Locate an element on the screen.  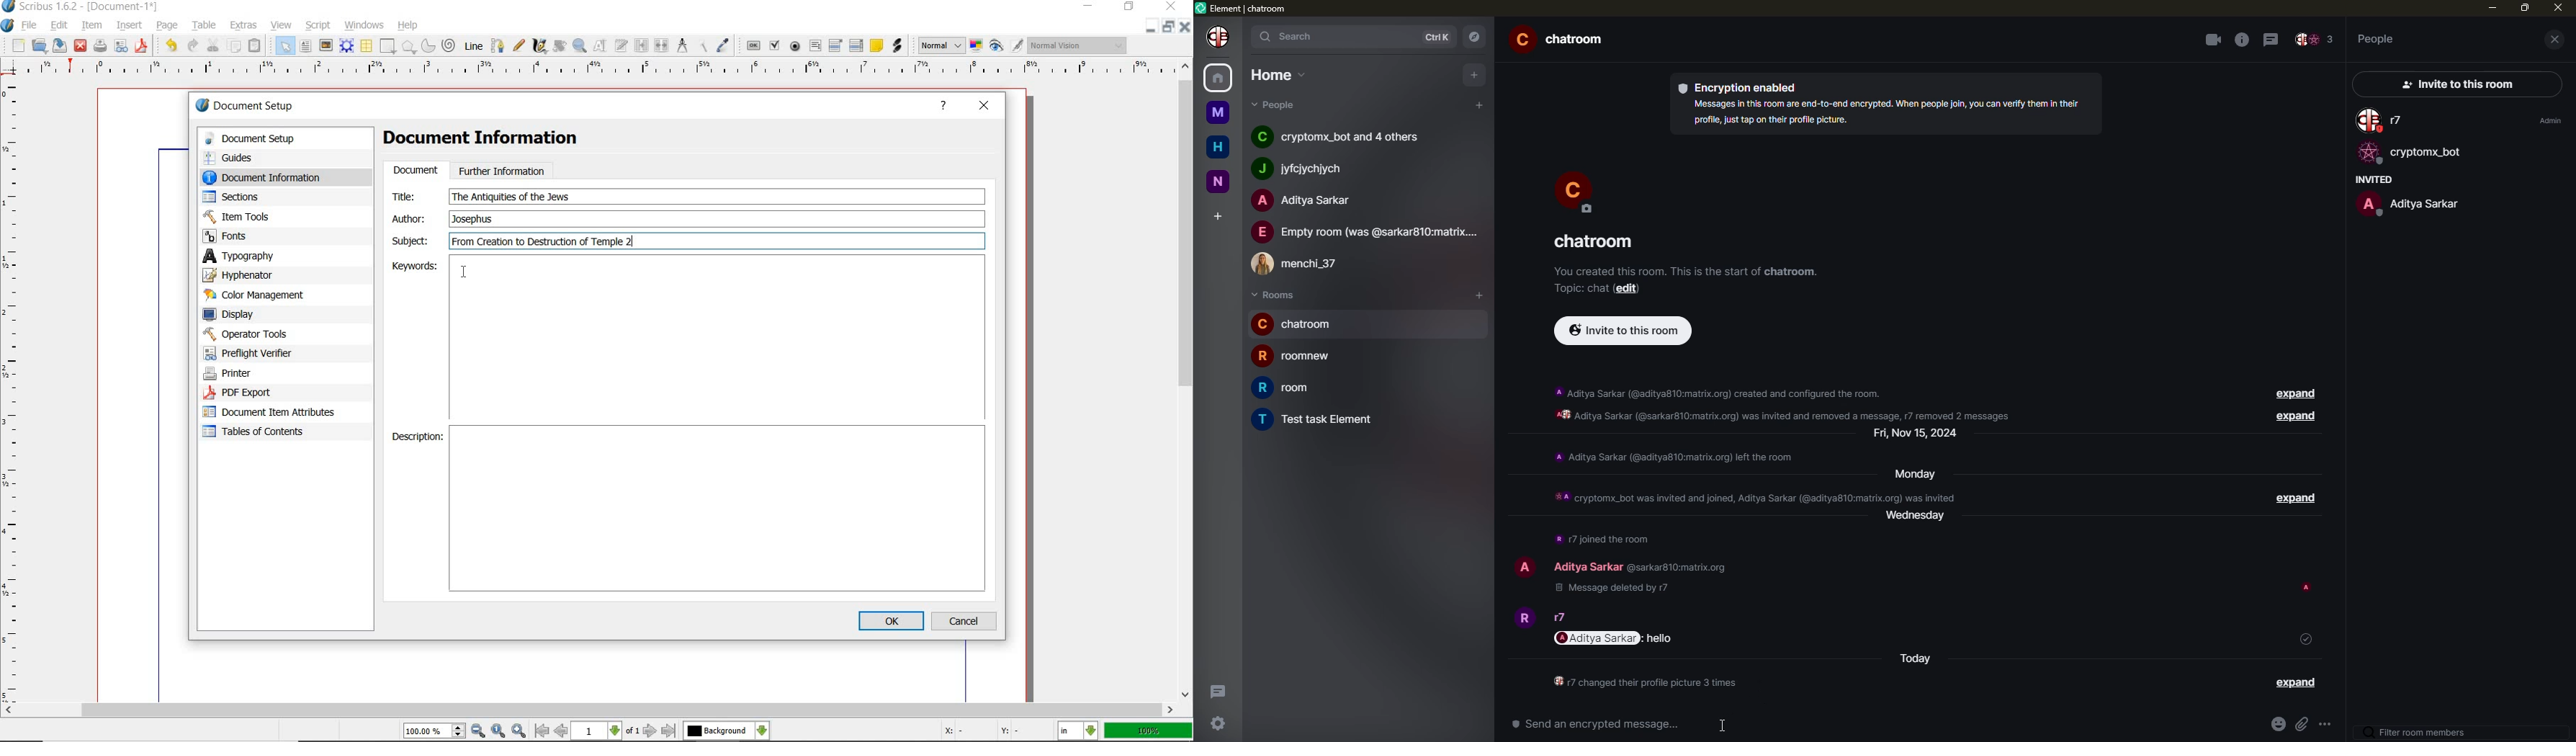
message is located at coordinates (1661, 638).